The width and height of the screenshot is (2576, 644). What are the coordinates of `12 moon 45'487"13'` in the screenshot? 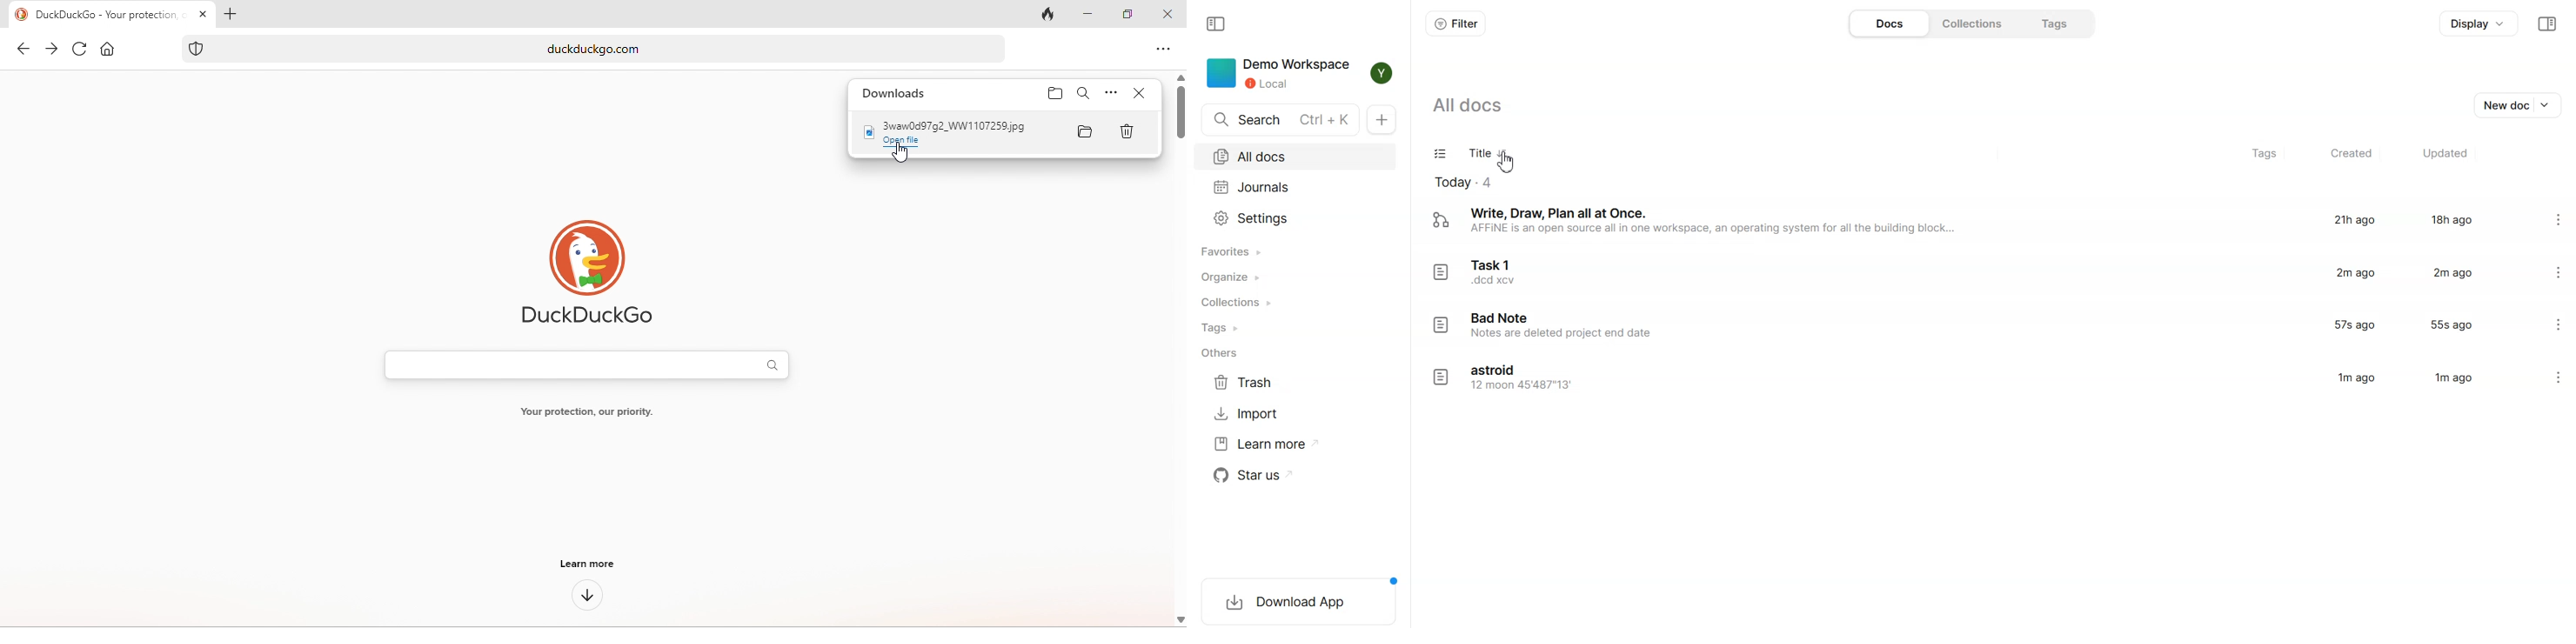 It's located at (1521, 386).